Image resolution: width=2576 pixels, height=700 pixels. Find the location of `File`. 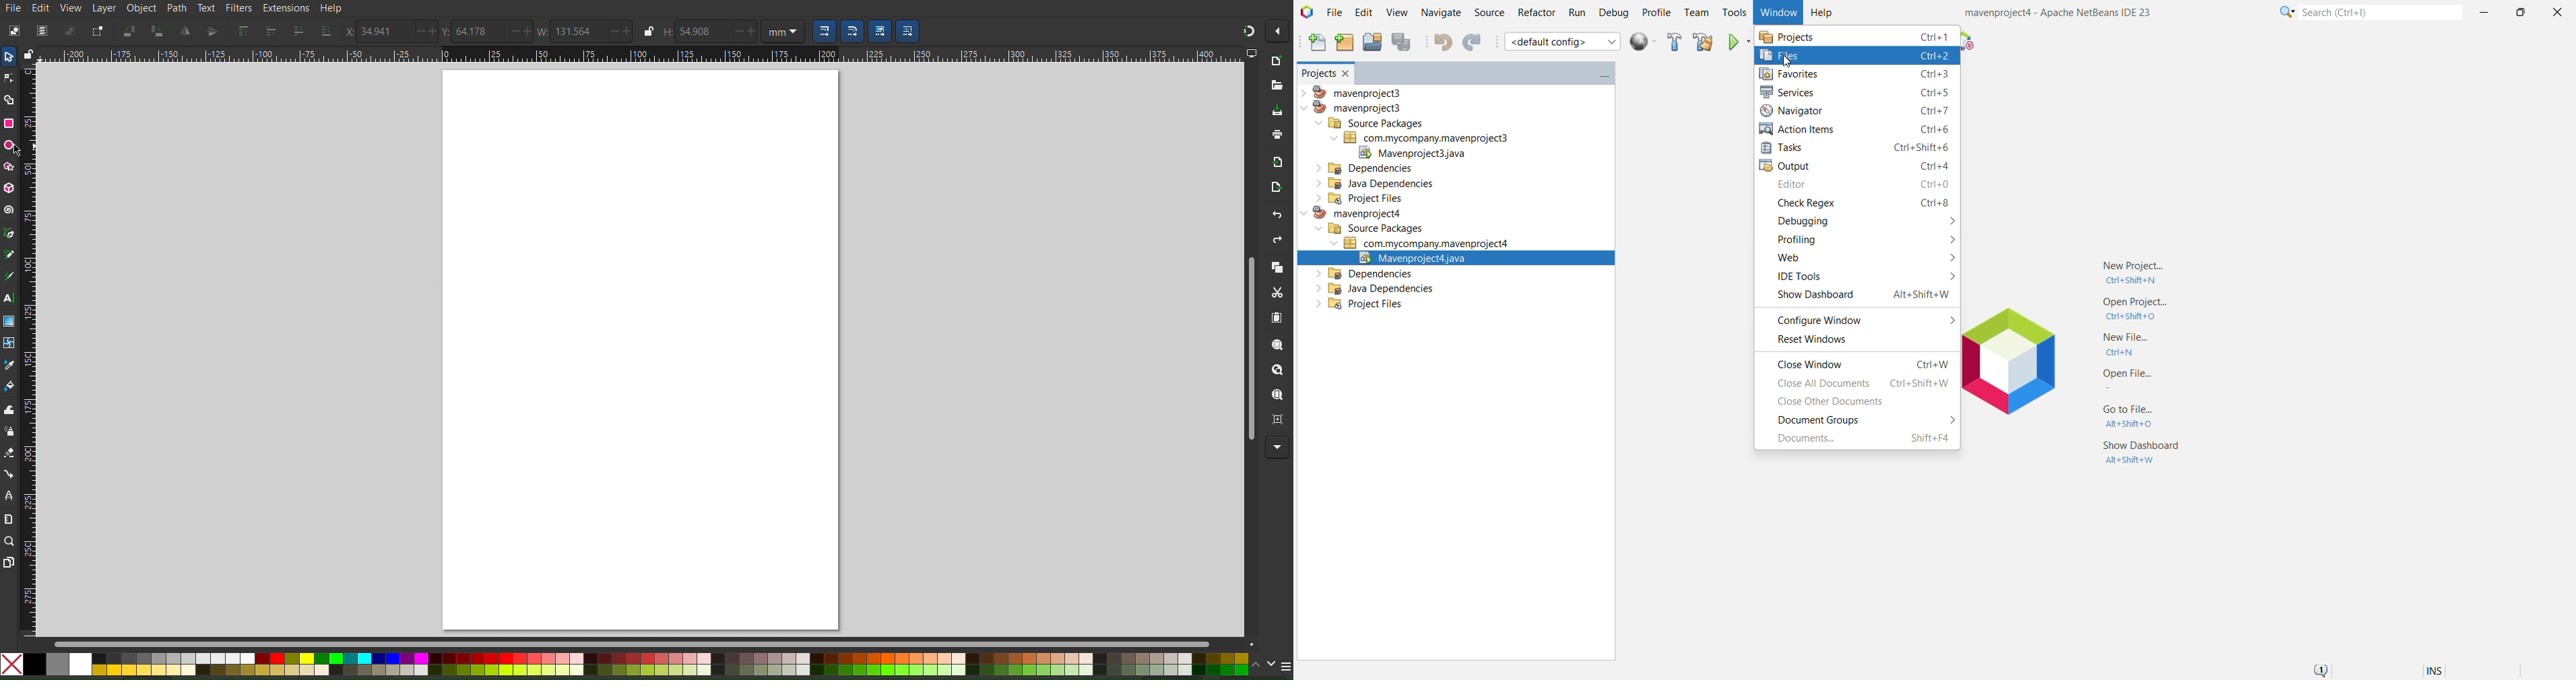

File is located at coordinates (13, 9).